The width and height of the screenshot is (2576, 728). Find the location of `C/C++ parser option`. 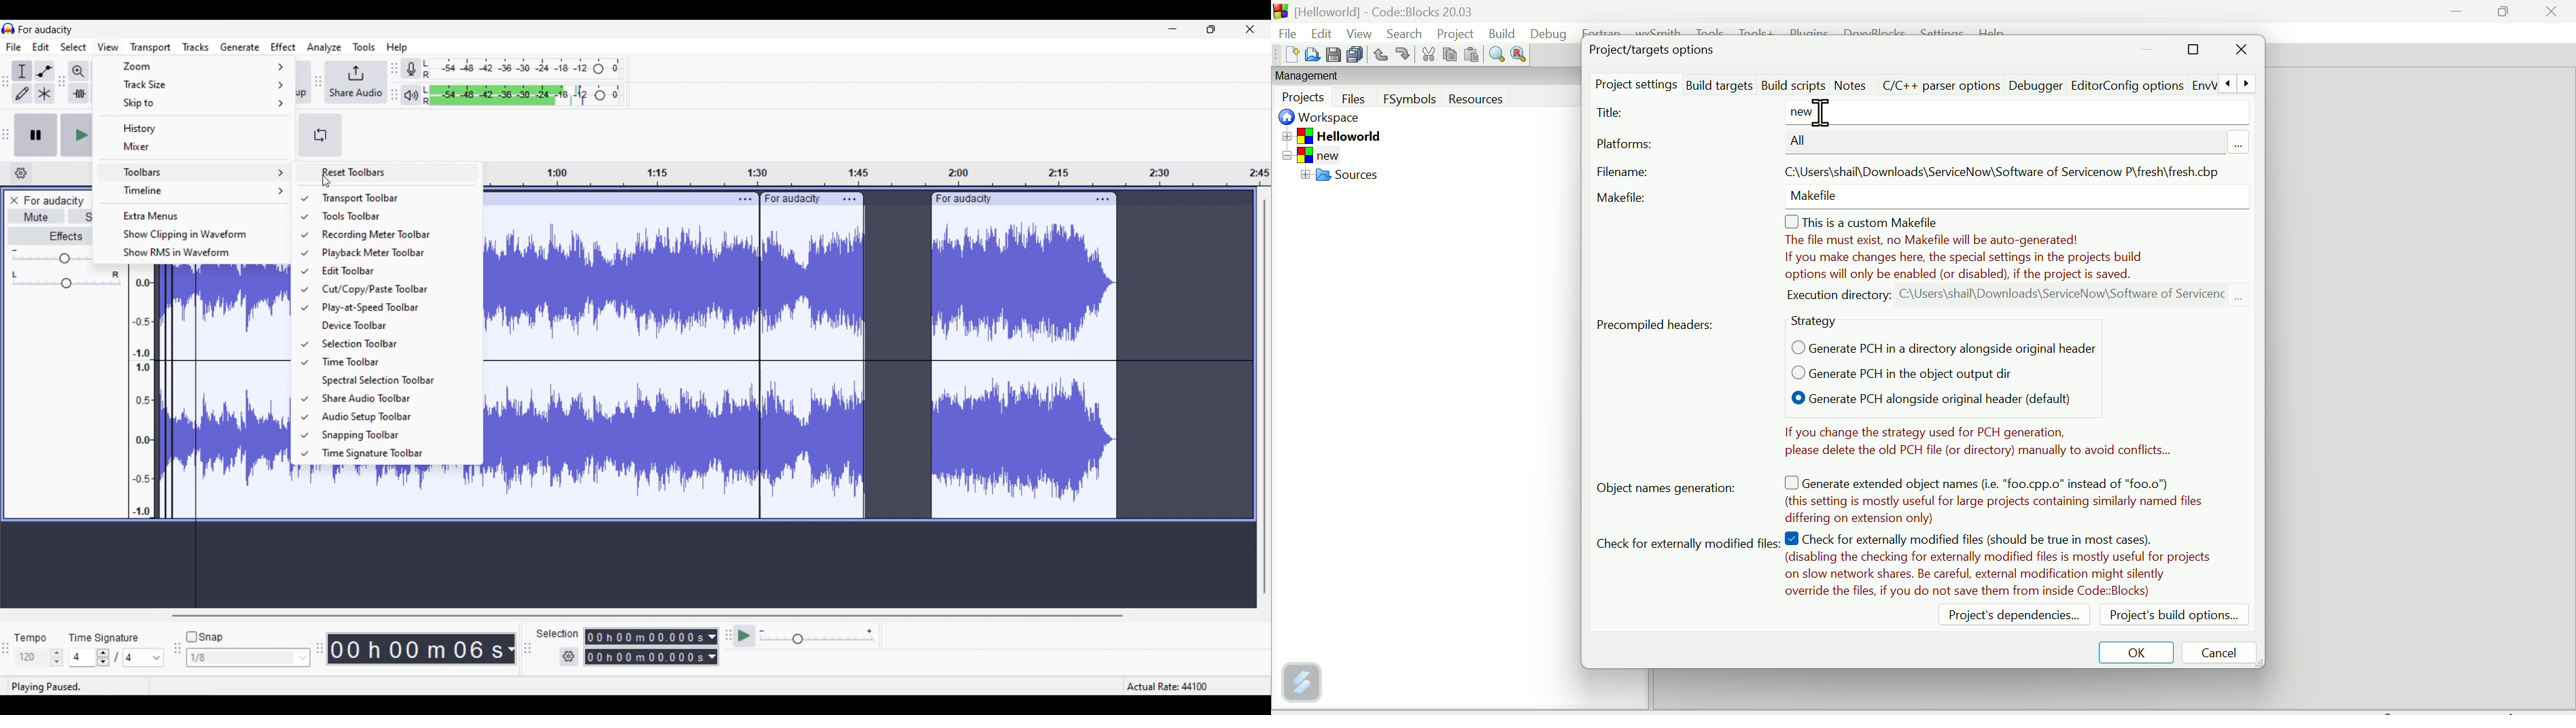

C/C++ parser option is located at coordinates (1942, 83).